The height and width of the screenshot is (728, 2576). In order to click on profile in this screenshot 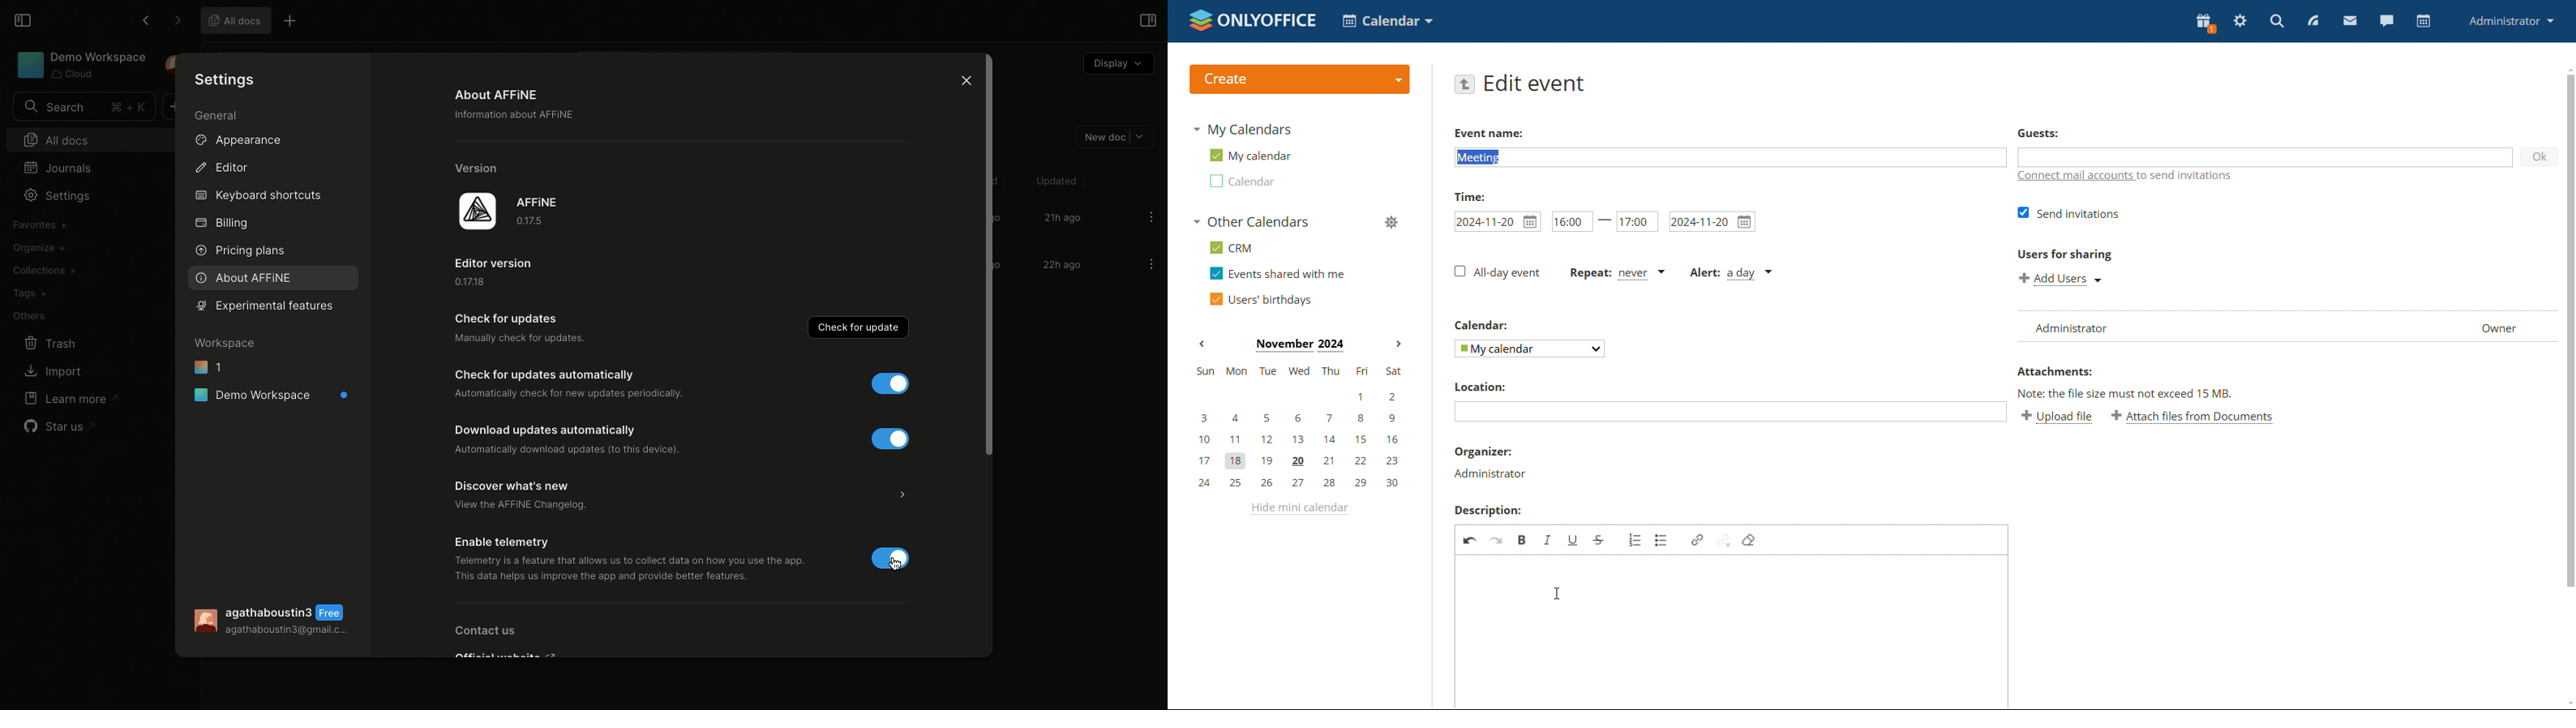, I will do `click(2510, 21)`.